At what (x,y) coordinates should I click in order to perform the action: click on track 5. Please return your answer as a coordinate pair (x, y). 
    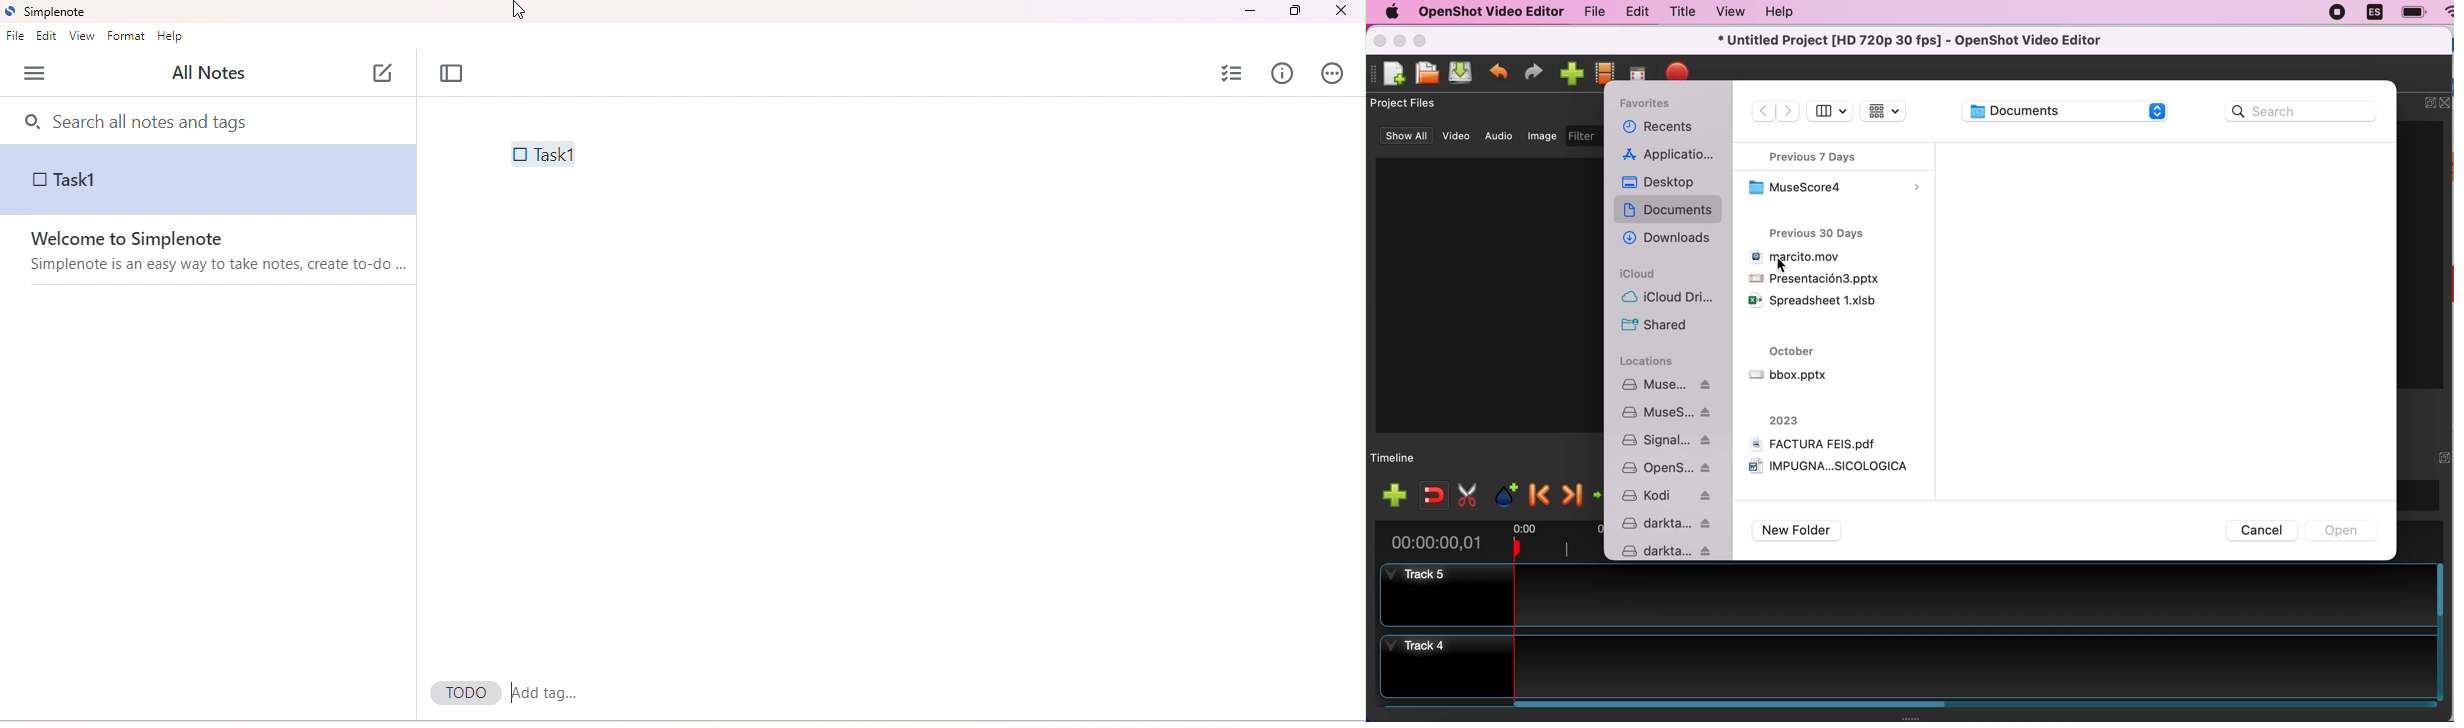
    Looking at the image, I should click on (1911, 596).